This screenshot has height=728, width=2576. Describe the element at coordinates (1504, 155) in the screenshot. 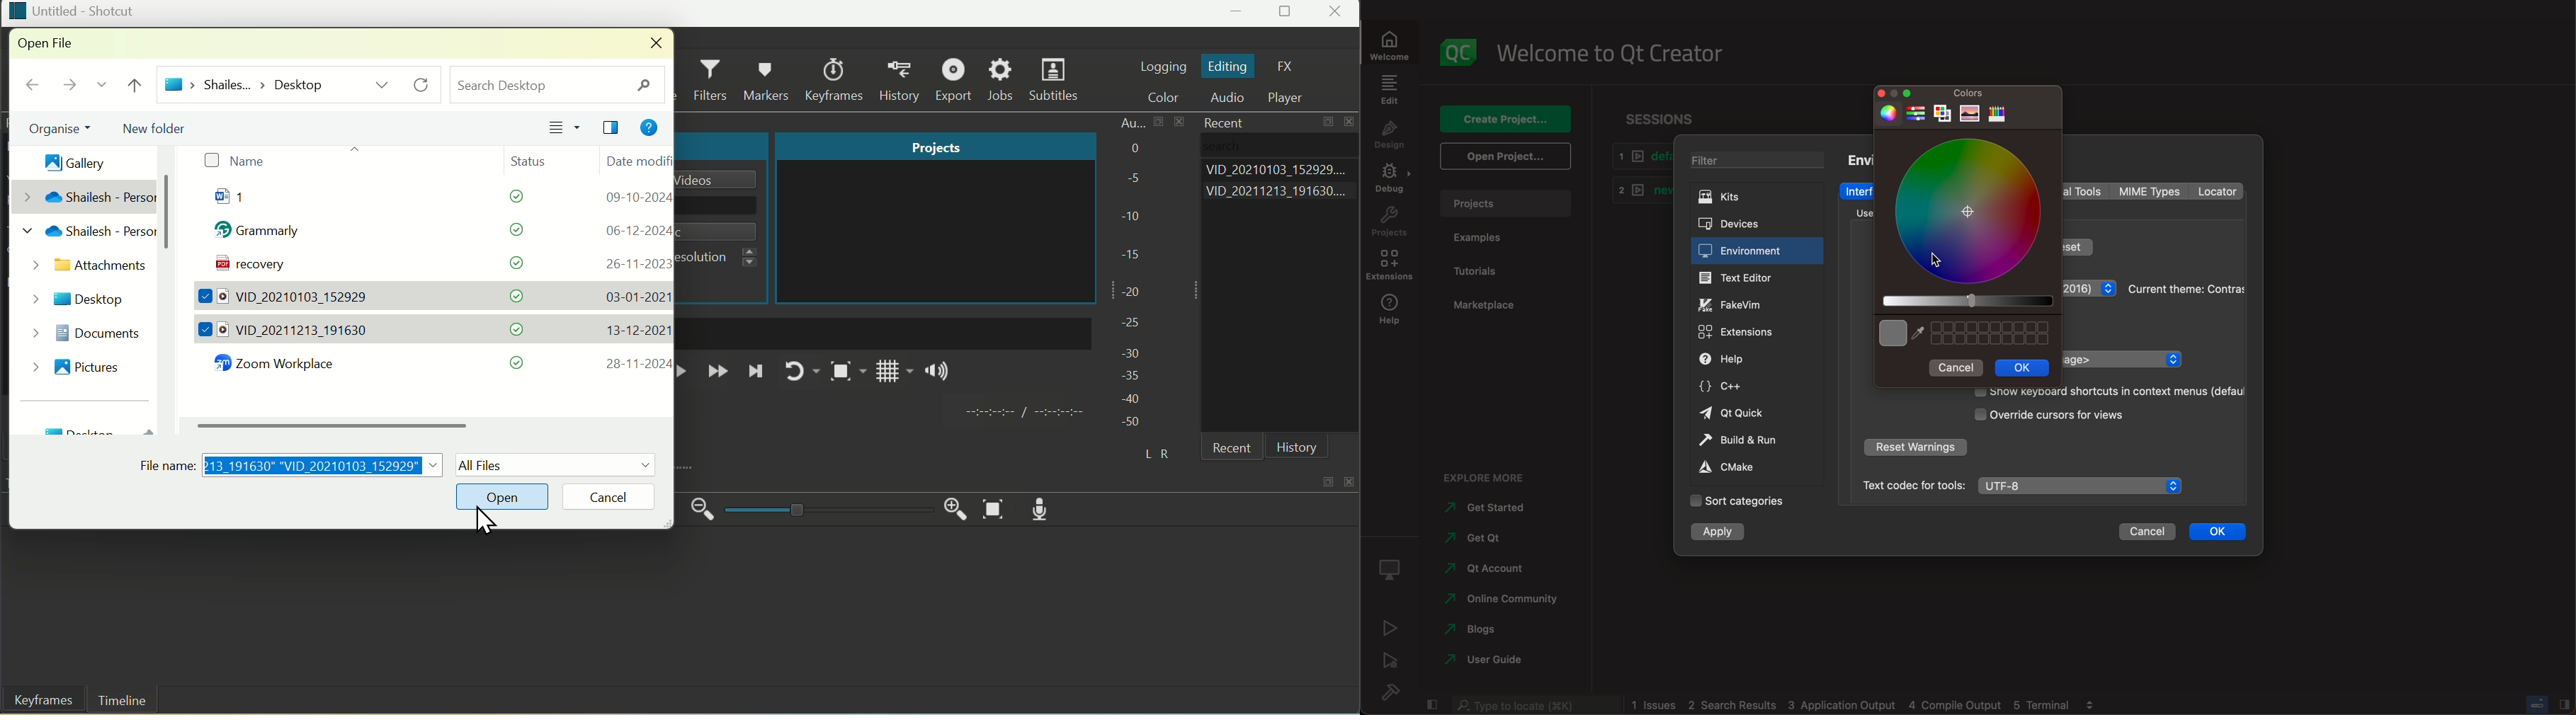

I see `open` at that location.